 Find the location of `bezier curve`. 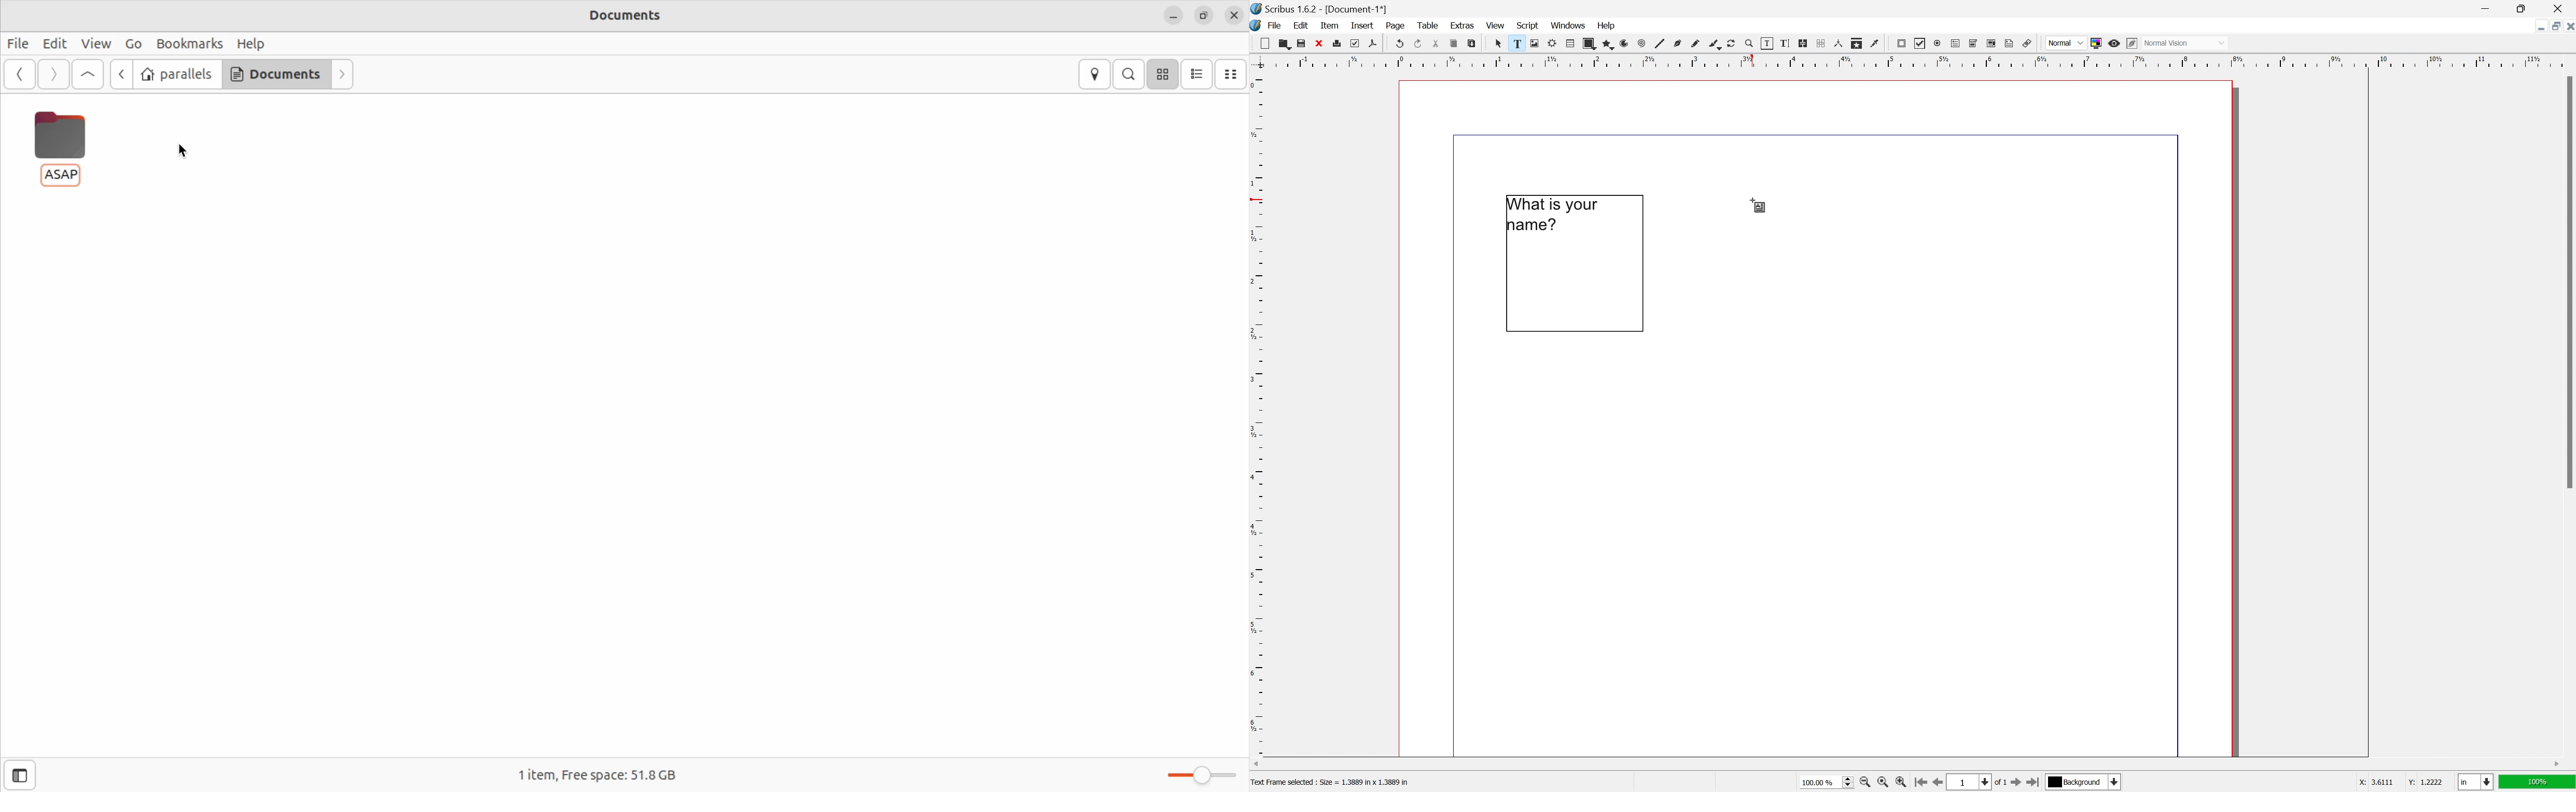

bezier curve is located at coordinates (1678, 43).